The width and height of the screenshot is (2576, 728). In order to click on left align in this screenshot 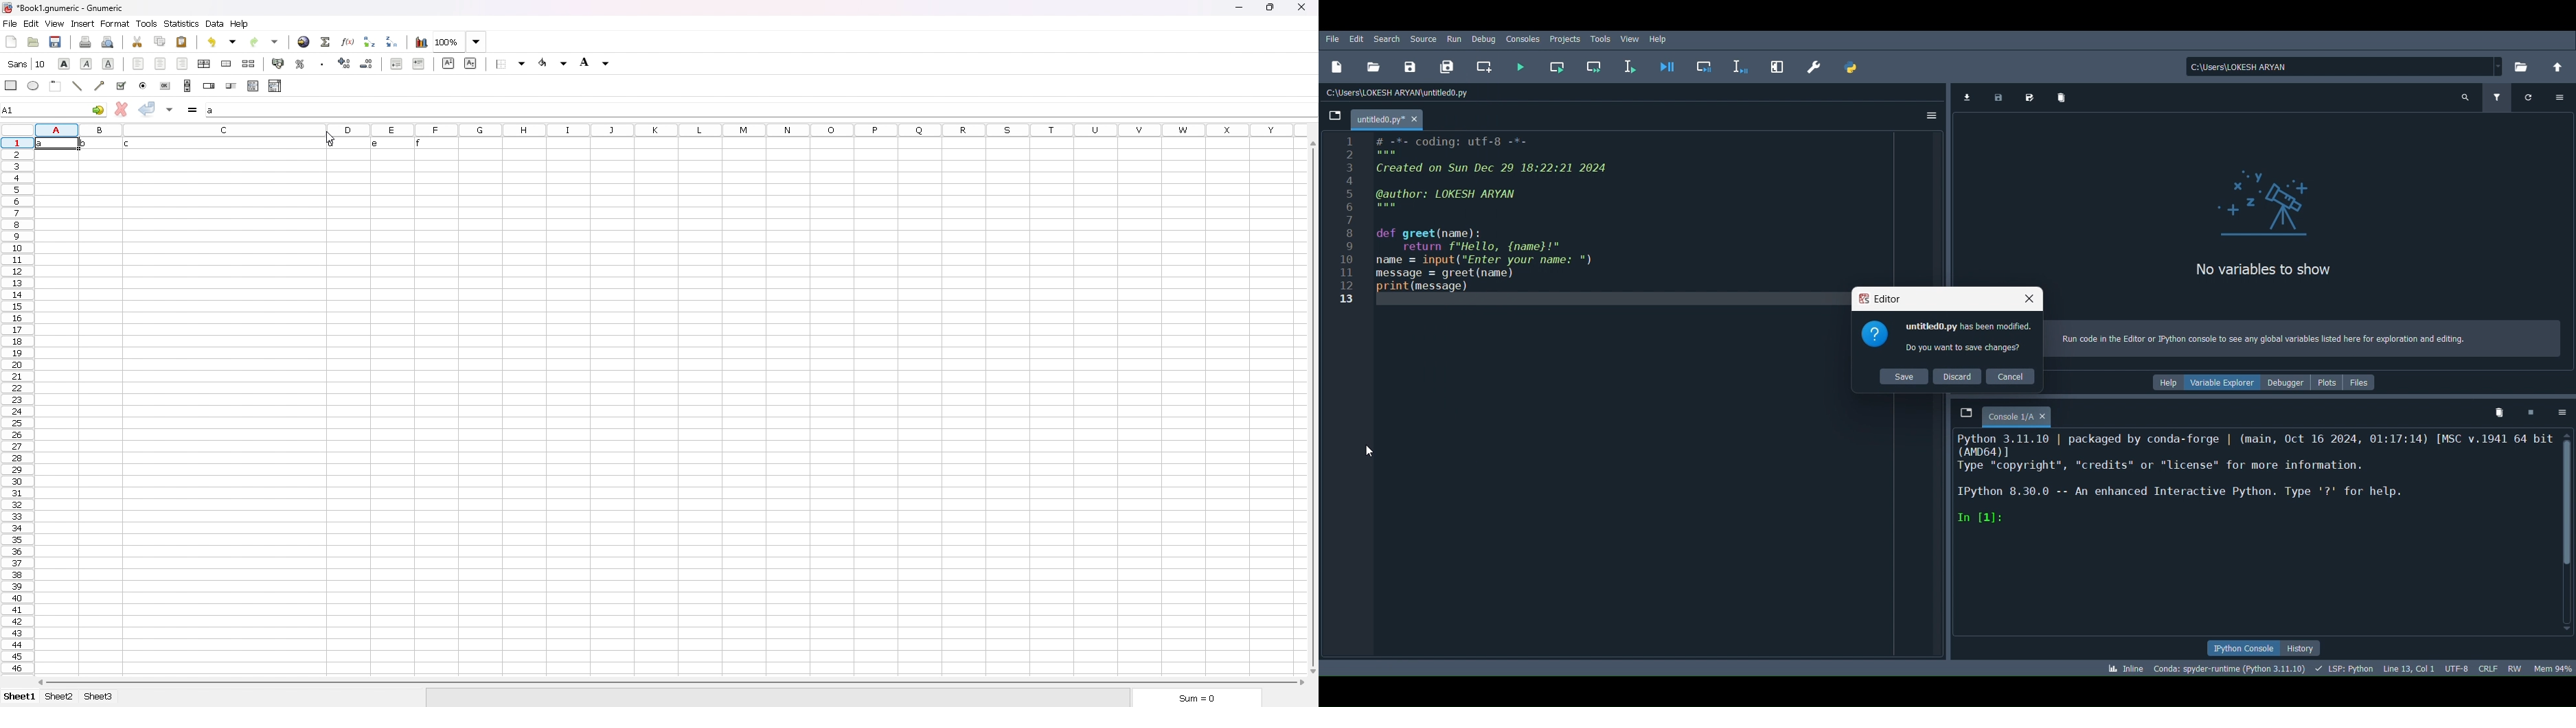, I will do `click(139, 63)`.